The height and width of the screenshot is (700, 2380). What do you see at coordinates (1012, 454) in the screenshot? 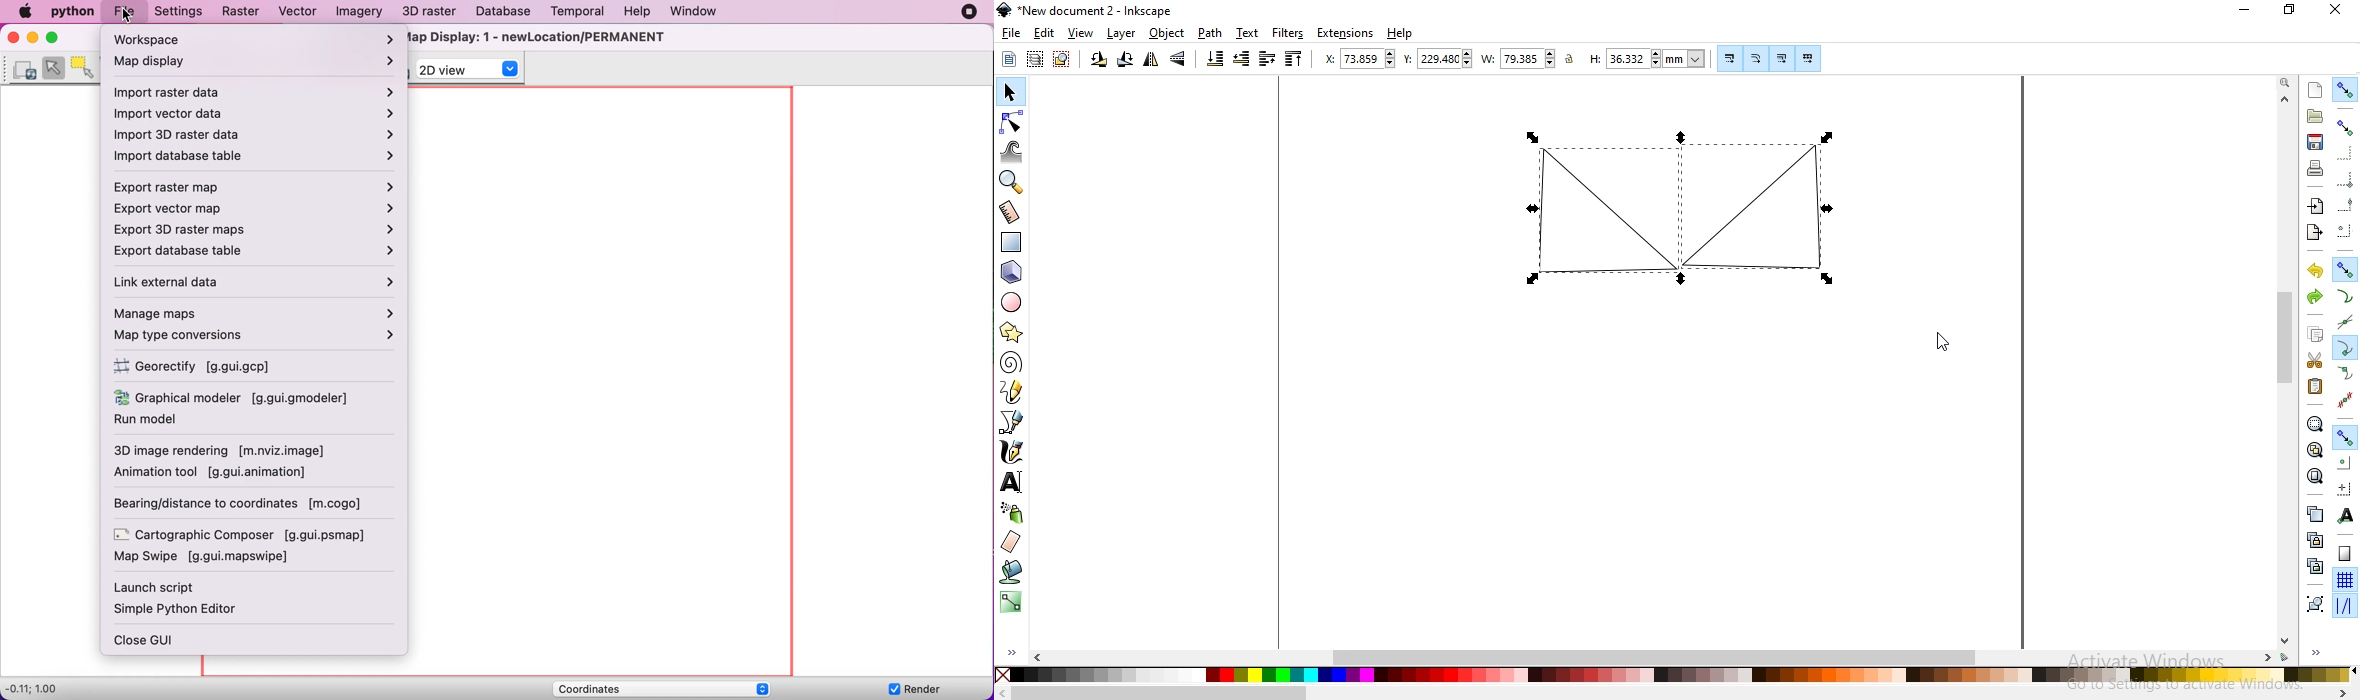
I see `draw calligraphic or brush strokes` at bounding box center [1012, 454].